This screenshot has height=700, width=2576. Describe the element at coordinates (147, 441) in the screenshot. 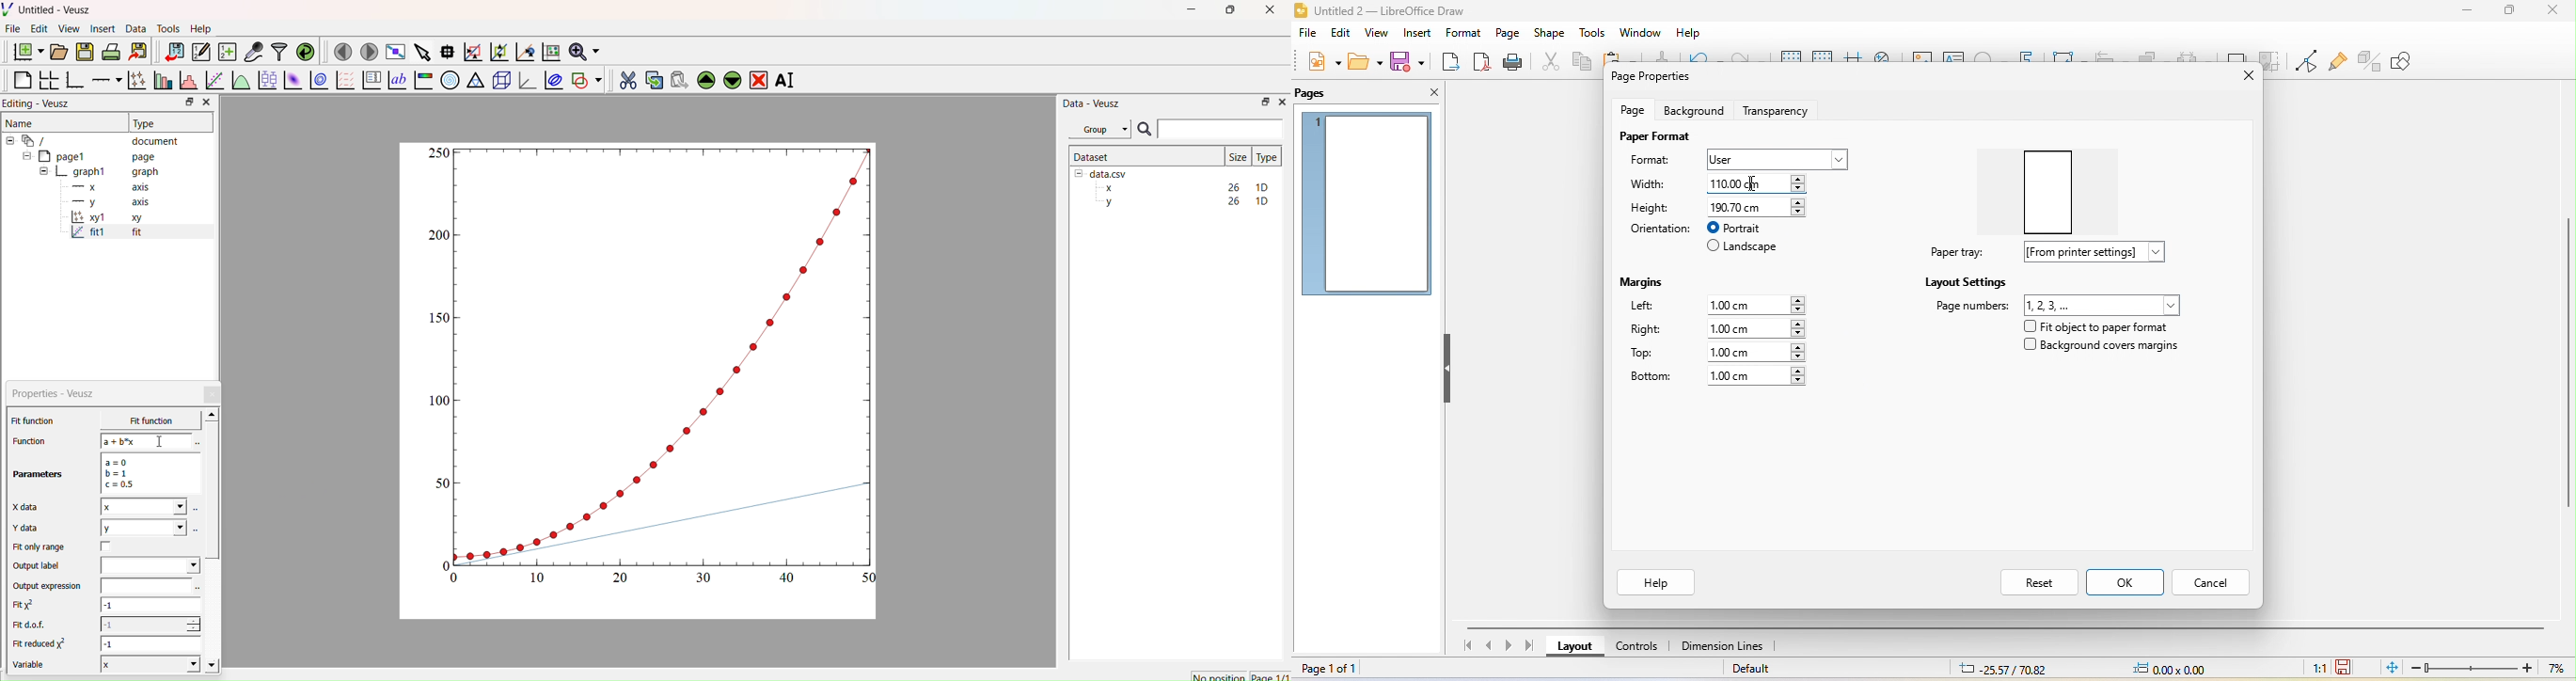

I see `a+b*x` at that location.